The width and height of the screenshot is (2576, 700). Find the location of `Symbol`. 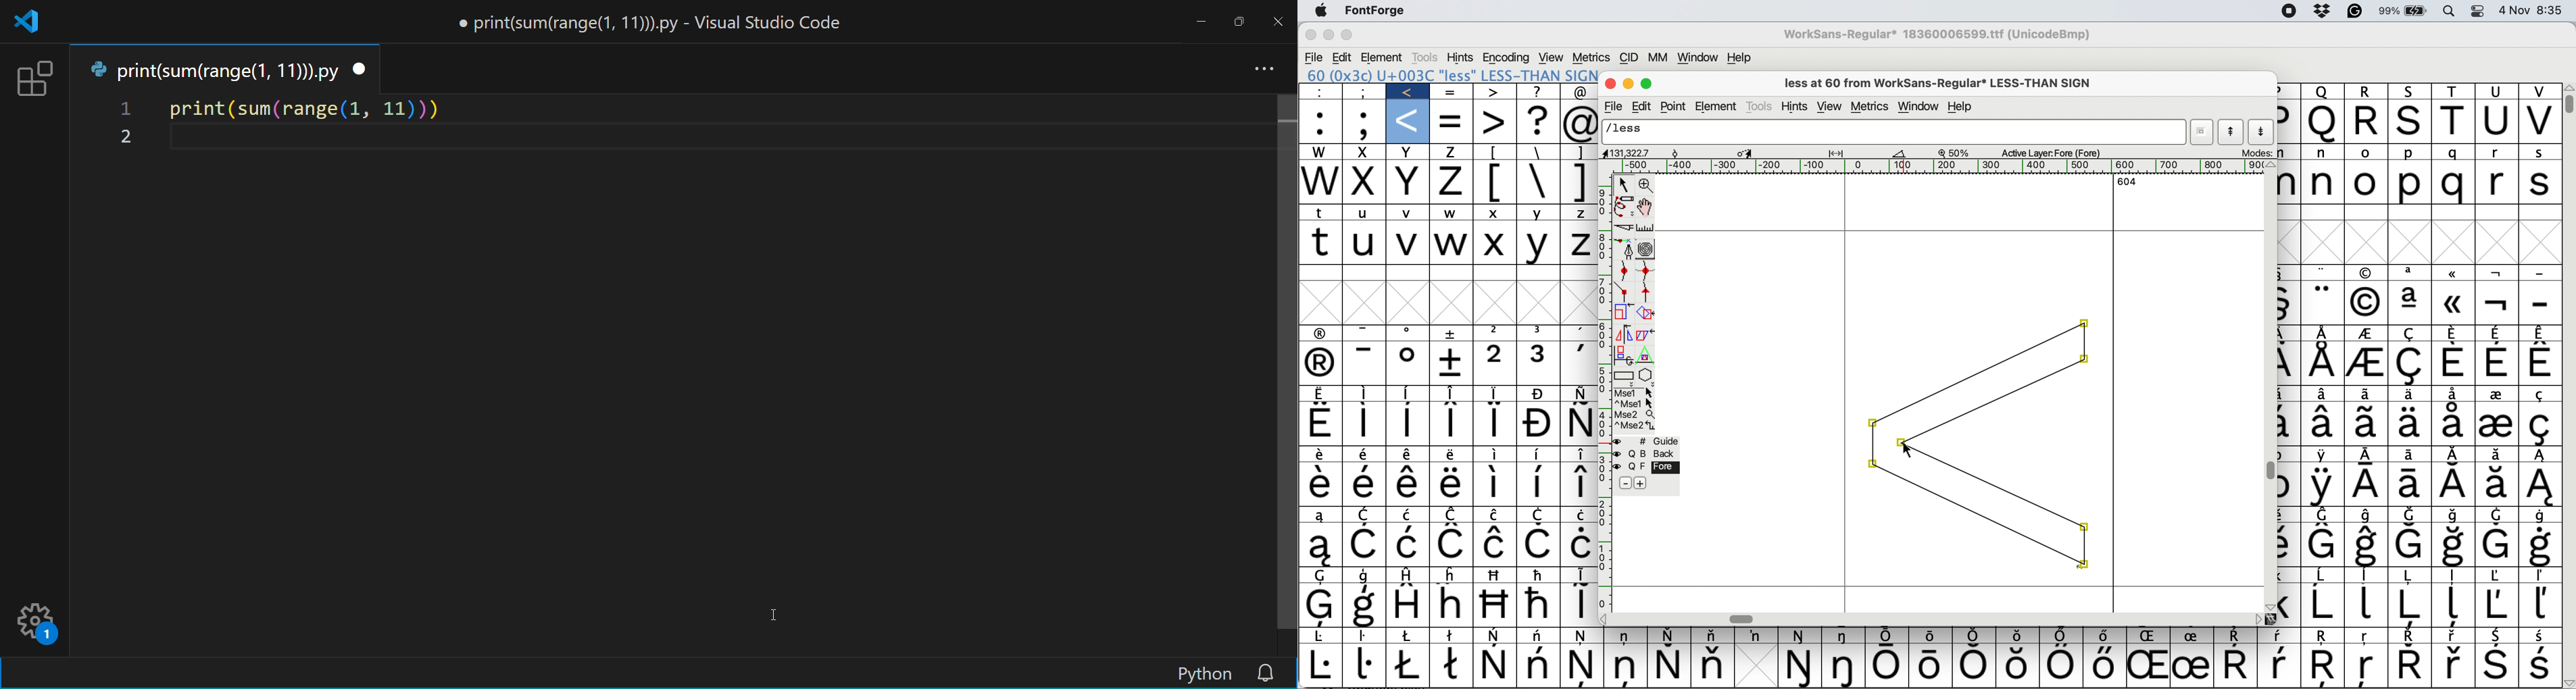

Symbol is located at coordinates (1671, 634).